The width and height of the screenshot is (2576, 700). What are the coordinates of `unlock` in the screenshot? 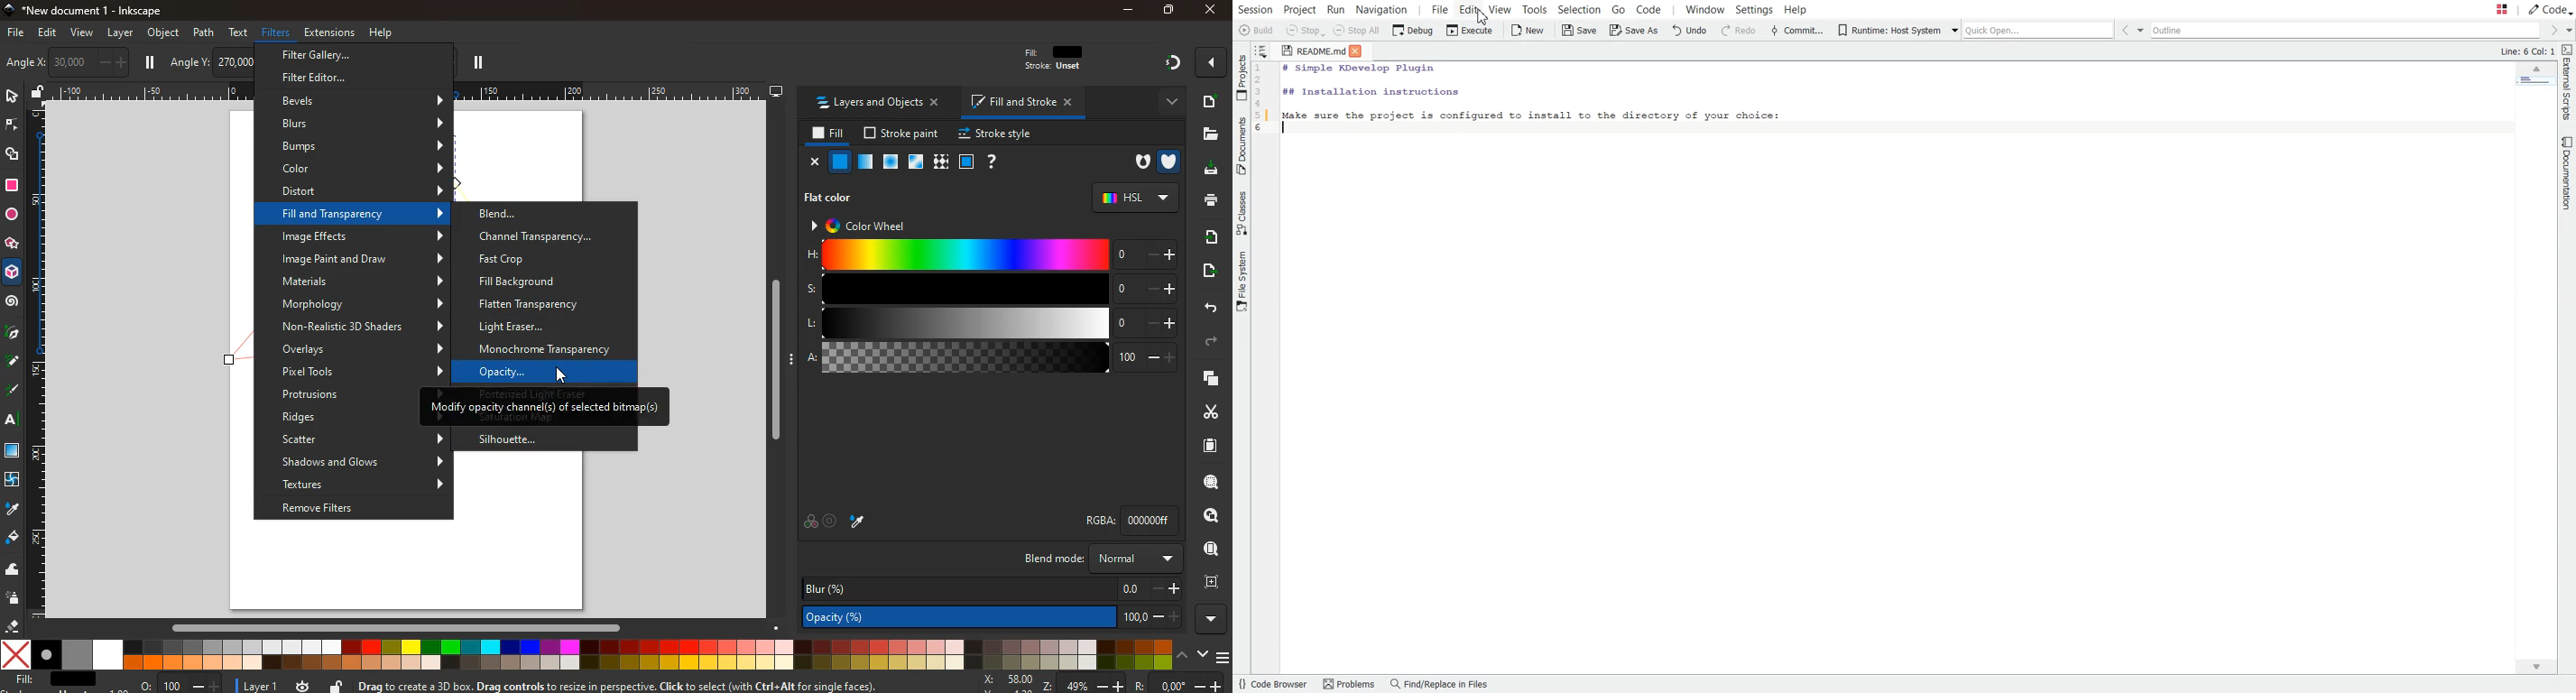 It's located at (336, 684).